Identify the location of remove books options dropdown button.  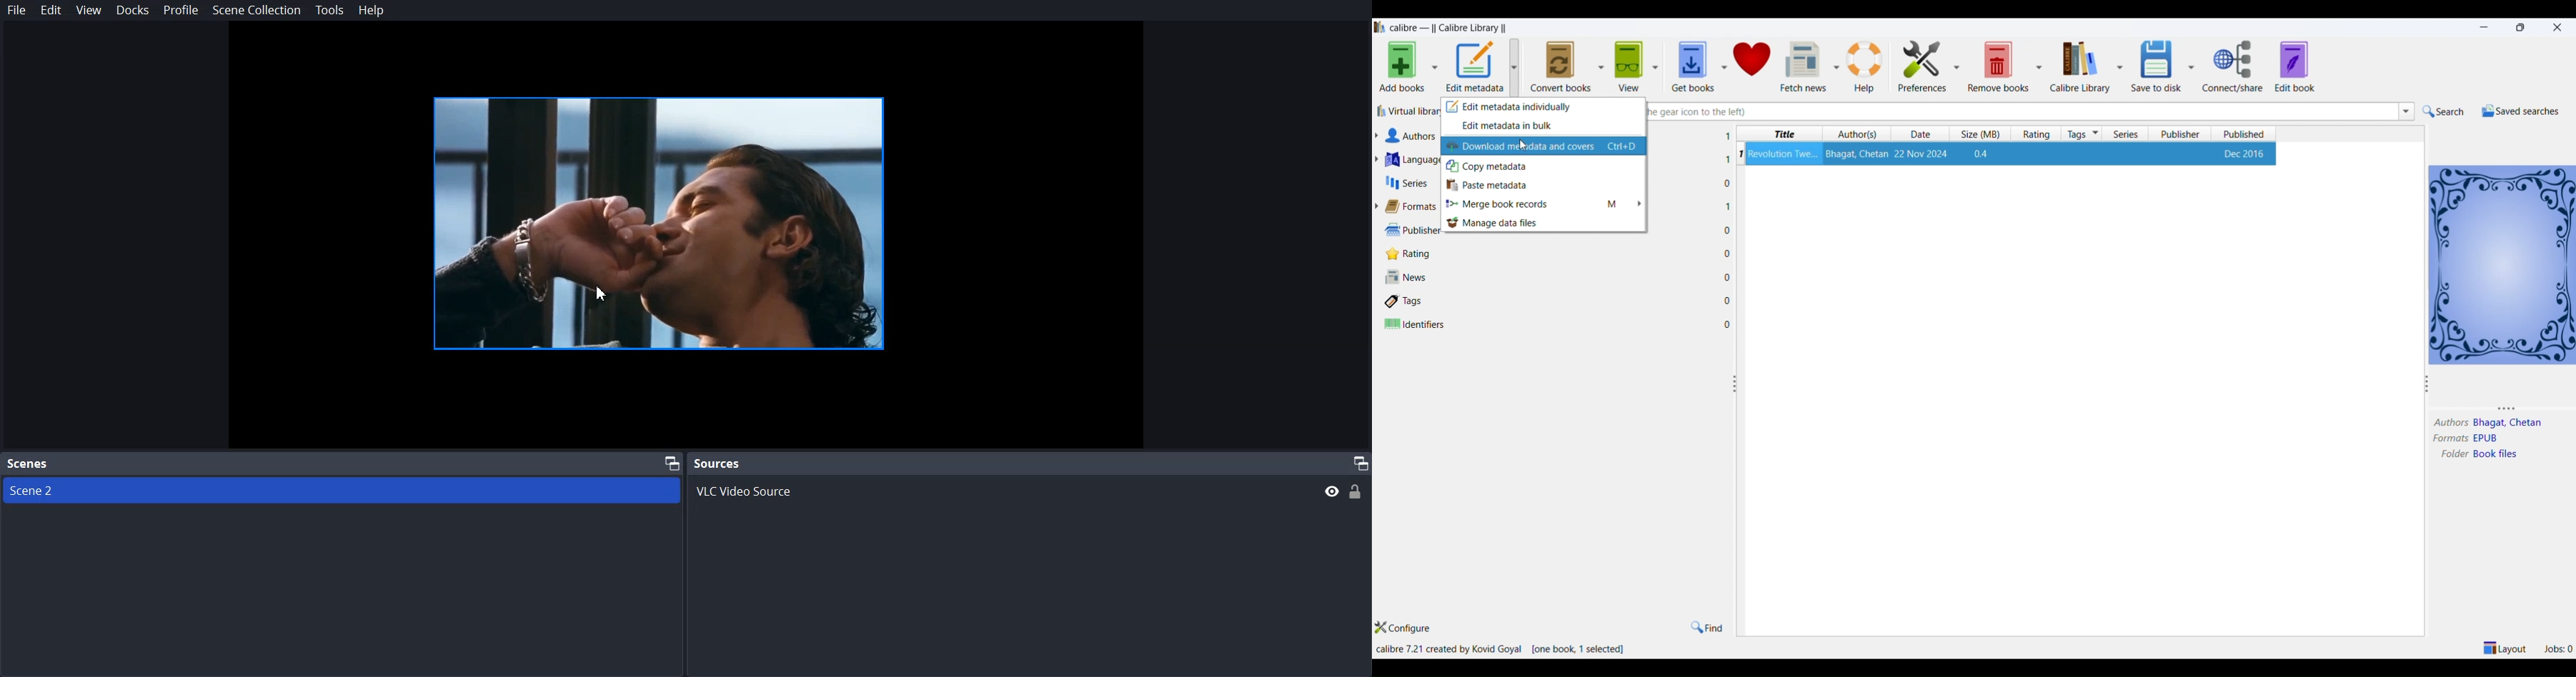
(2039, 65).